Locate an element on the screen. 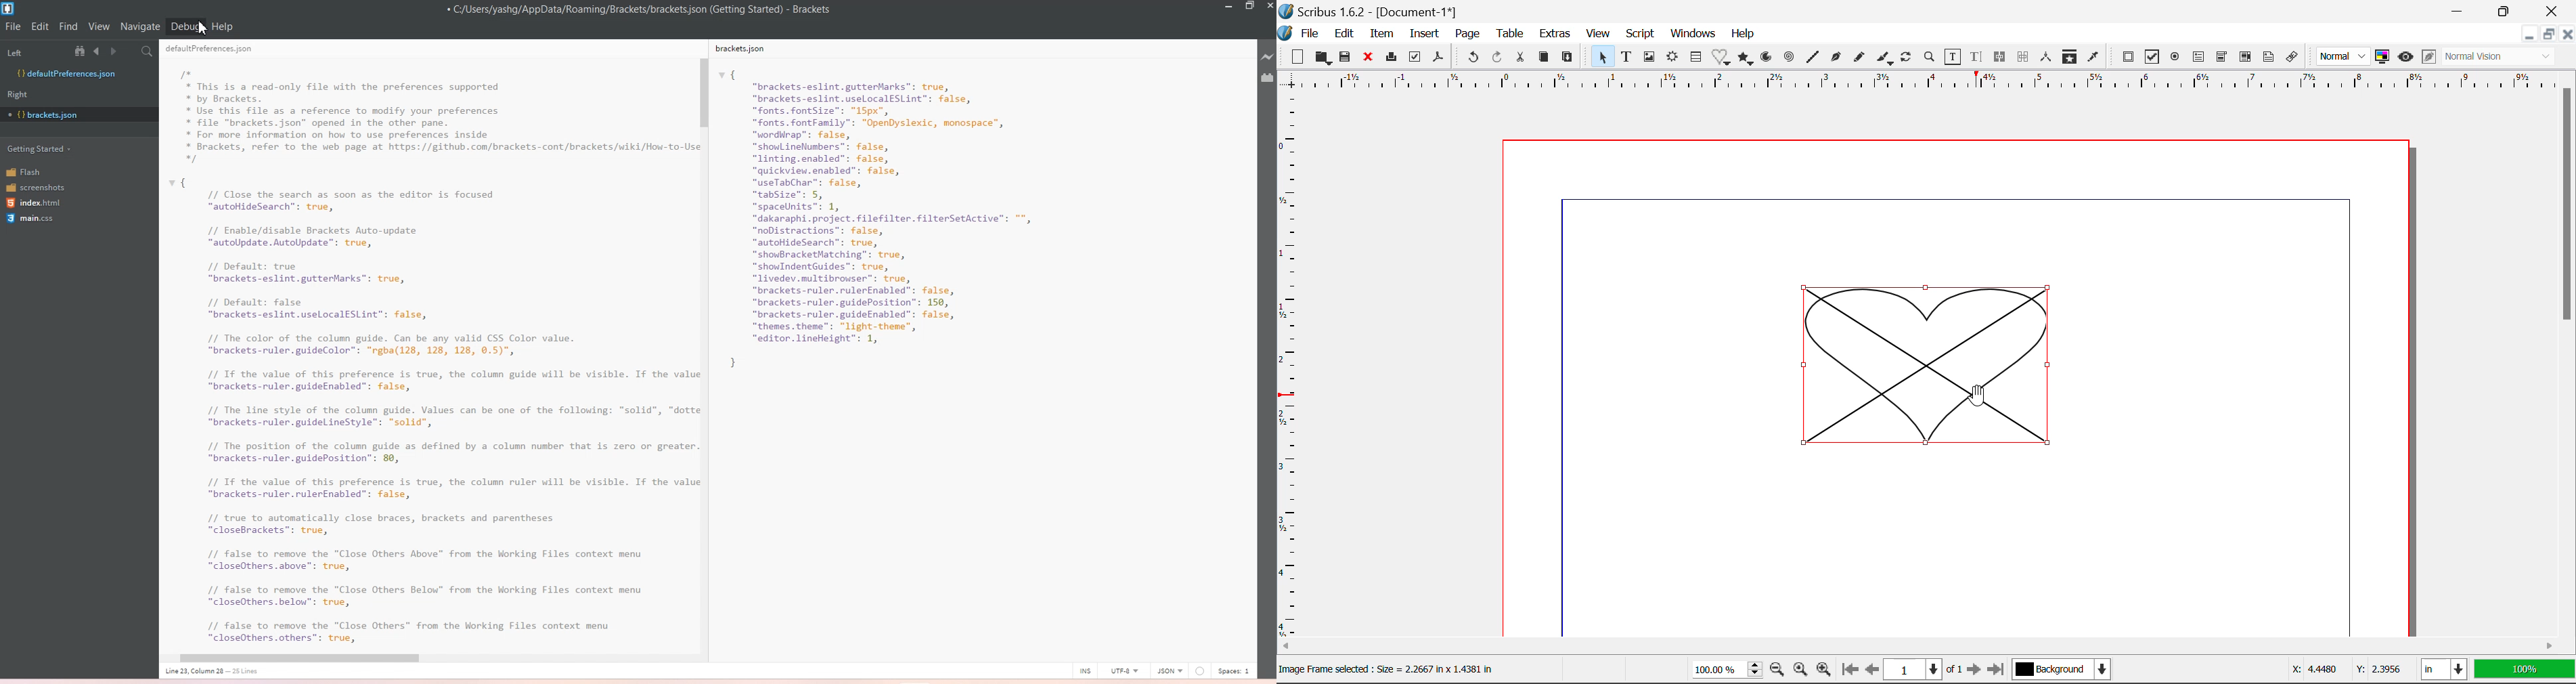 This screenshot has height=700, width=2576. Pdf Checkbox is located at coordinates (2154, 59).